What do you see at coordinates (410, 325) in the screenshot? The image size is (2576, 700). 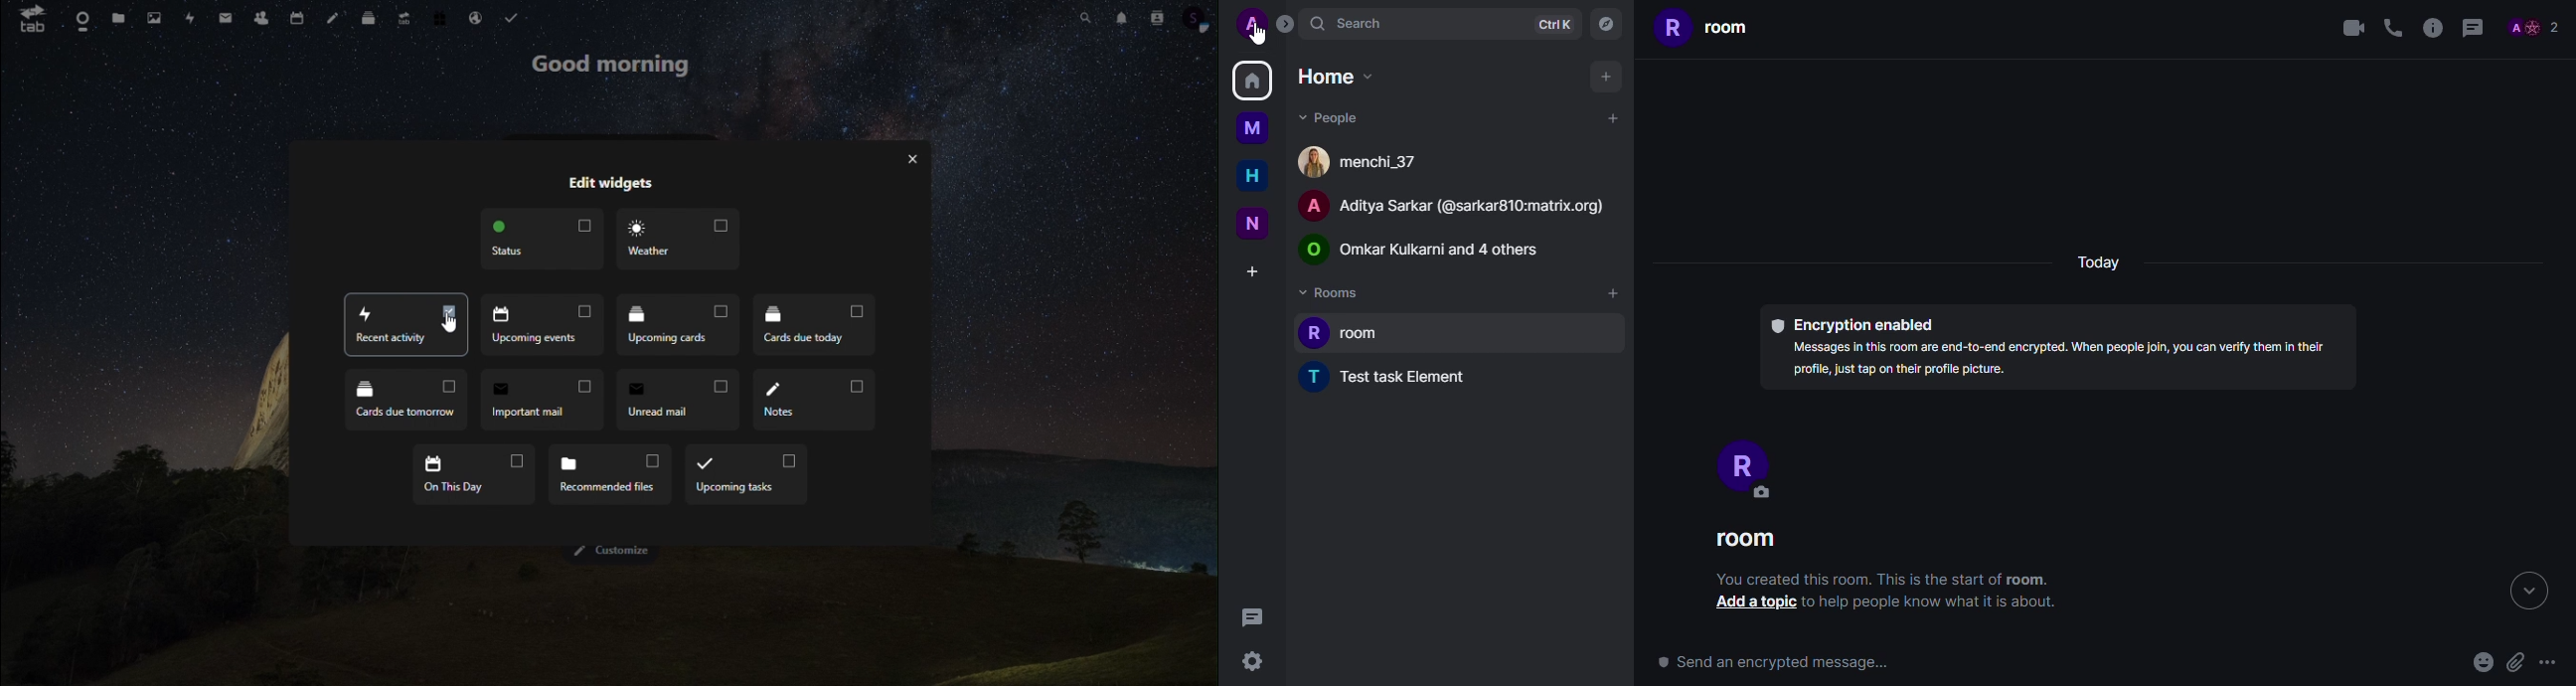 I see `recent acticity` at bounding box center [410, 325].